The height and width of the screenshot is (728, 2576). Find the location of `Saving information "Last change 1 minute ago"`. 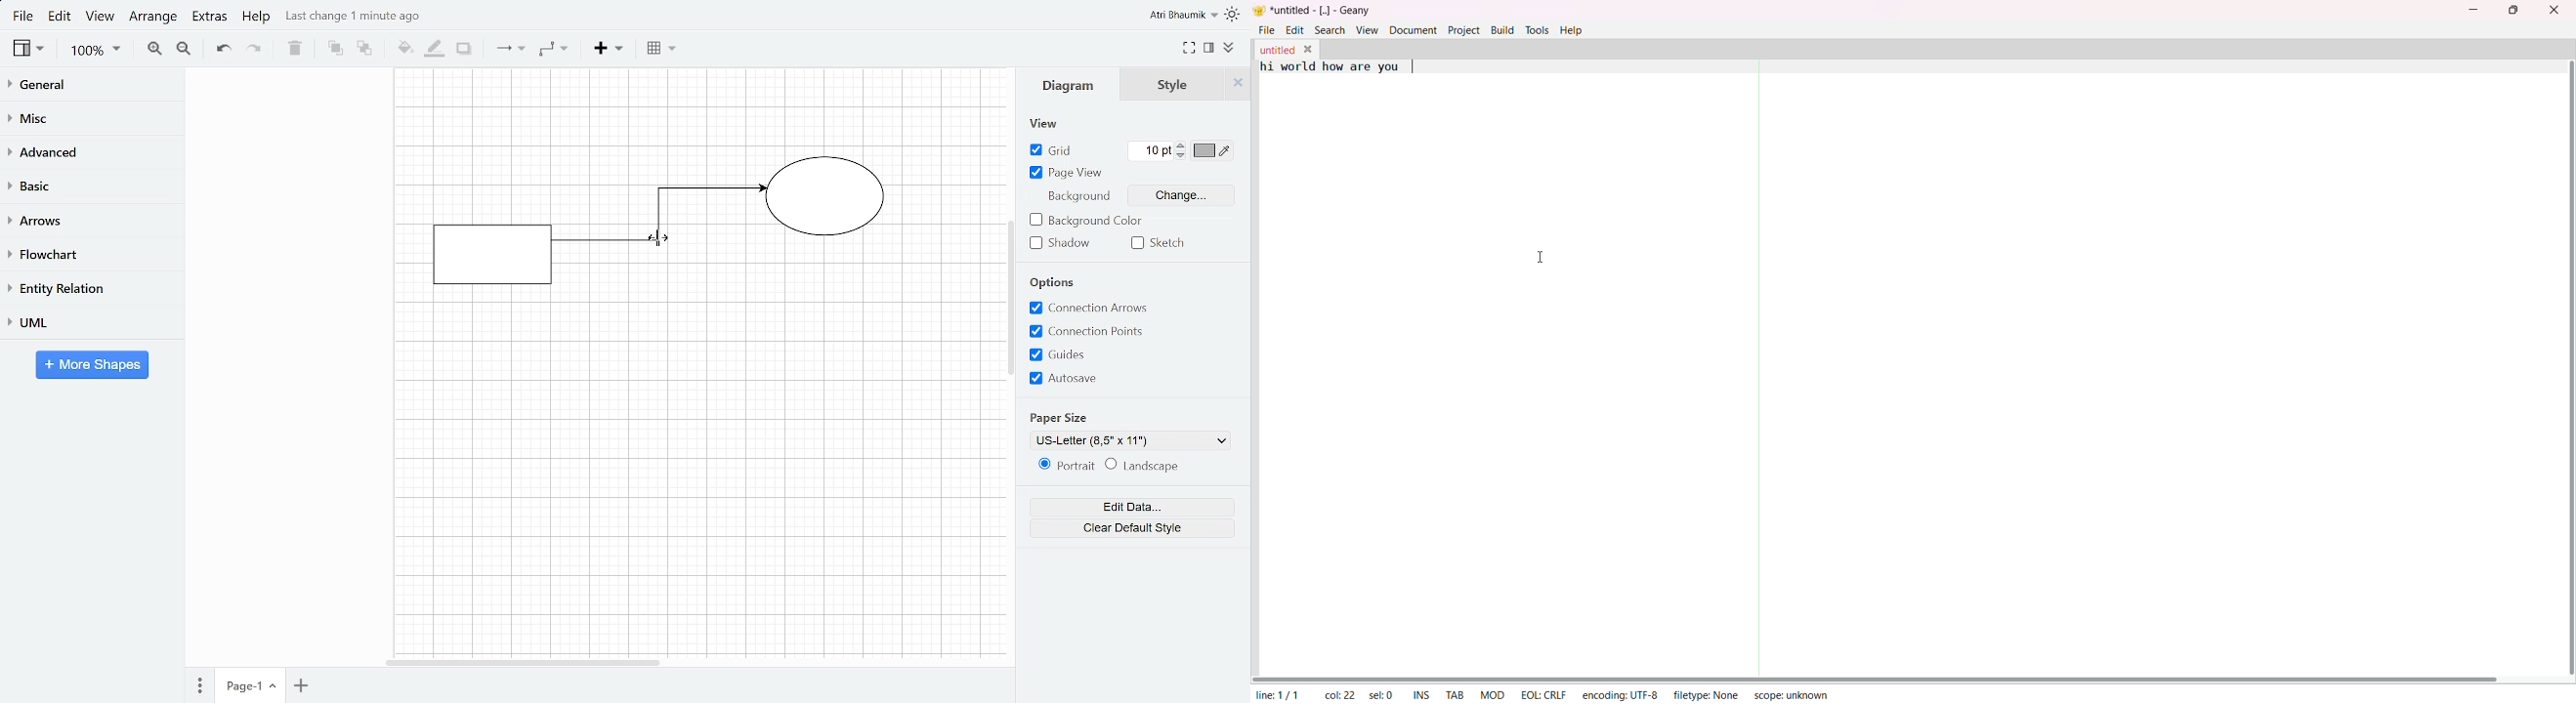

Saving information "Last change 1 minute ago" is located at coordinates (361, 17).